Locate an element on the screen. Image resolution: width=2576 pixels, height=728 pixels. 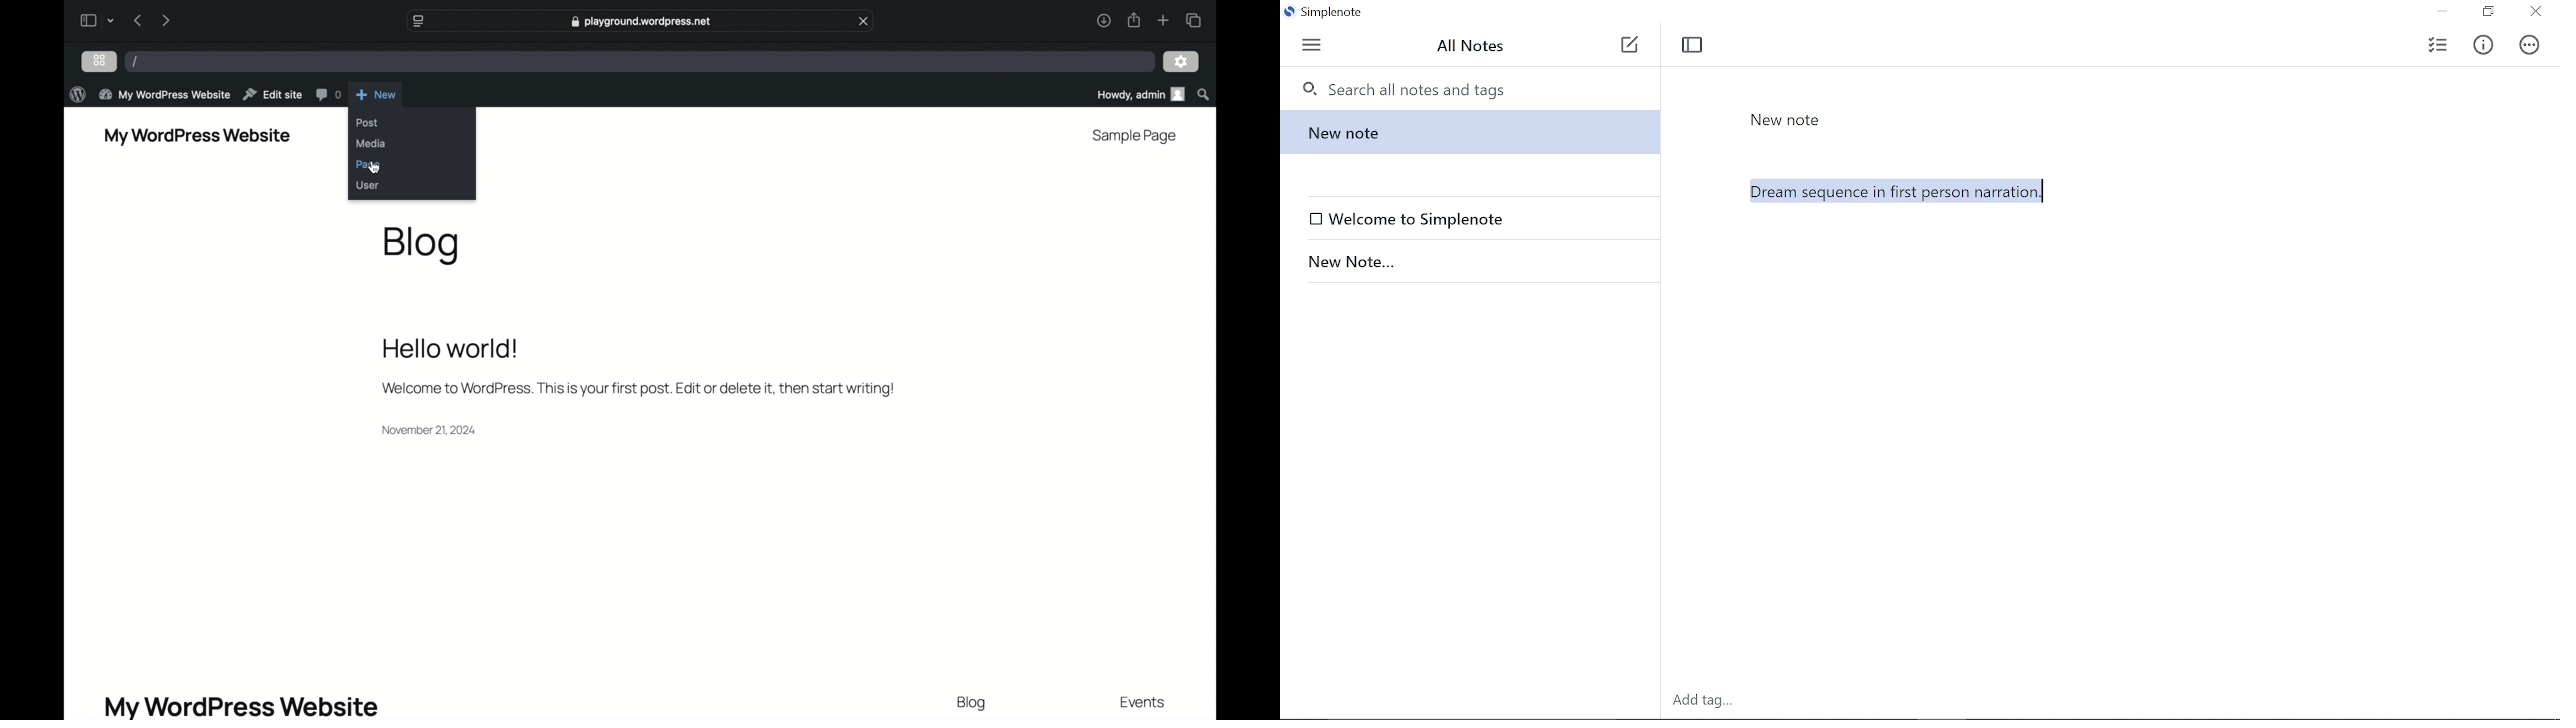
Toggle focus mode is located at coordinates (1692, 45).